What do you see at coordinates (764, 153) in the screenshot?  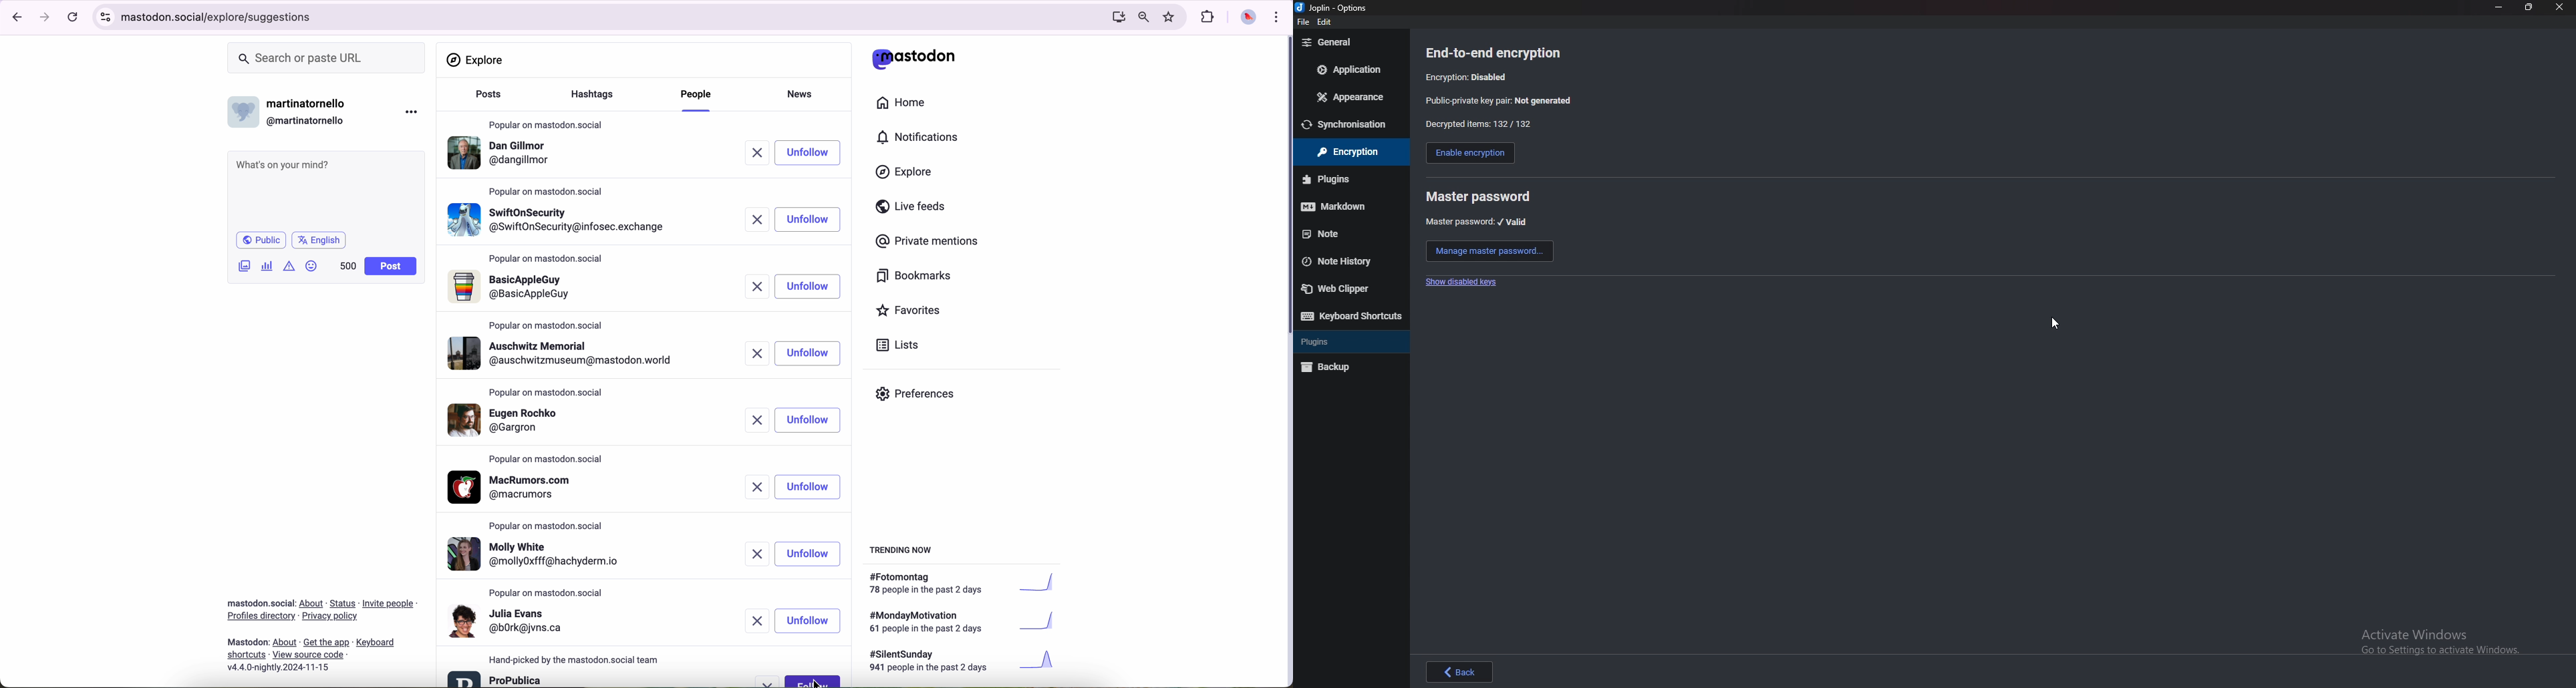 I see `remove` at bounding box center [764, 153].